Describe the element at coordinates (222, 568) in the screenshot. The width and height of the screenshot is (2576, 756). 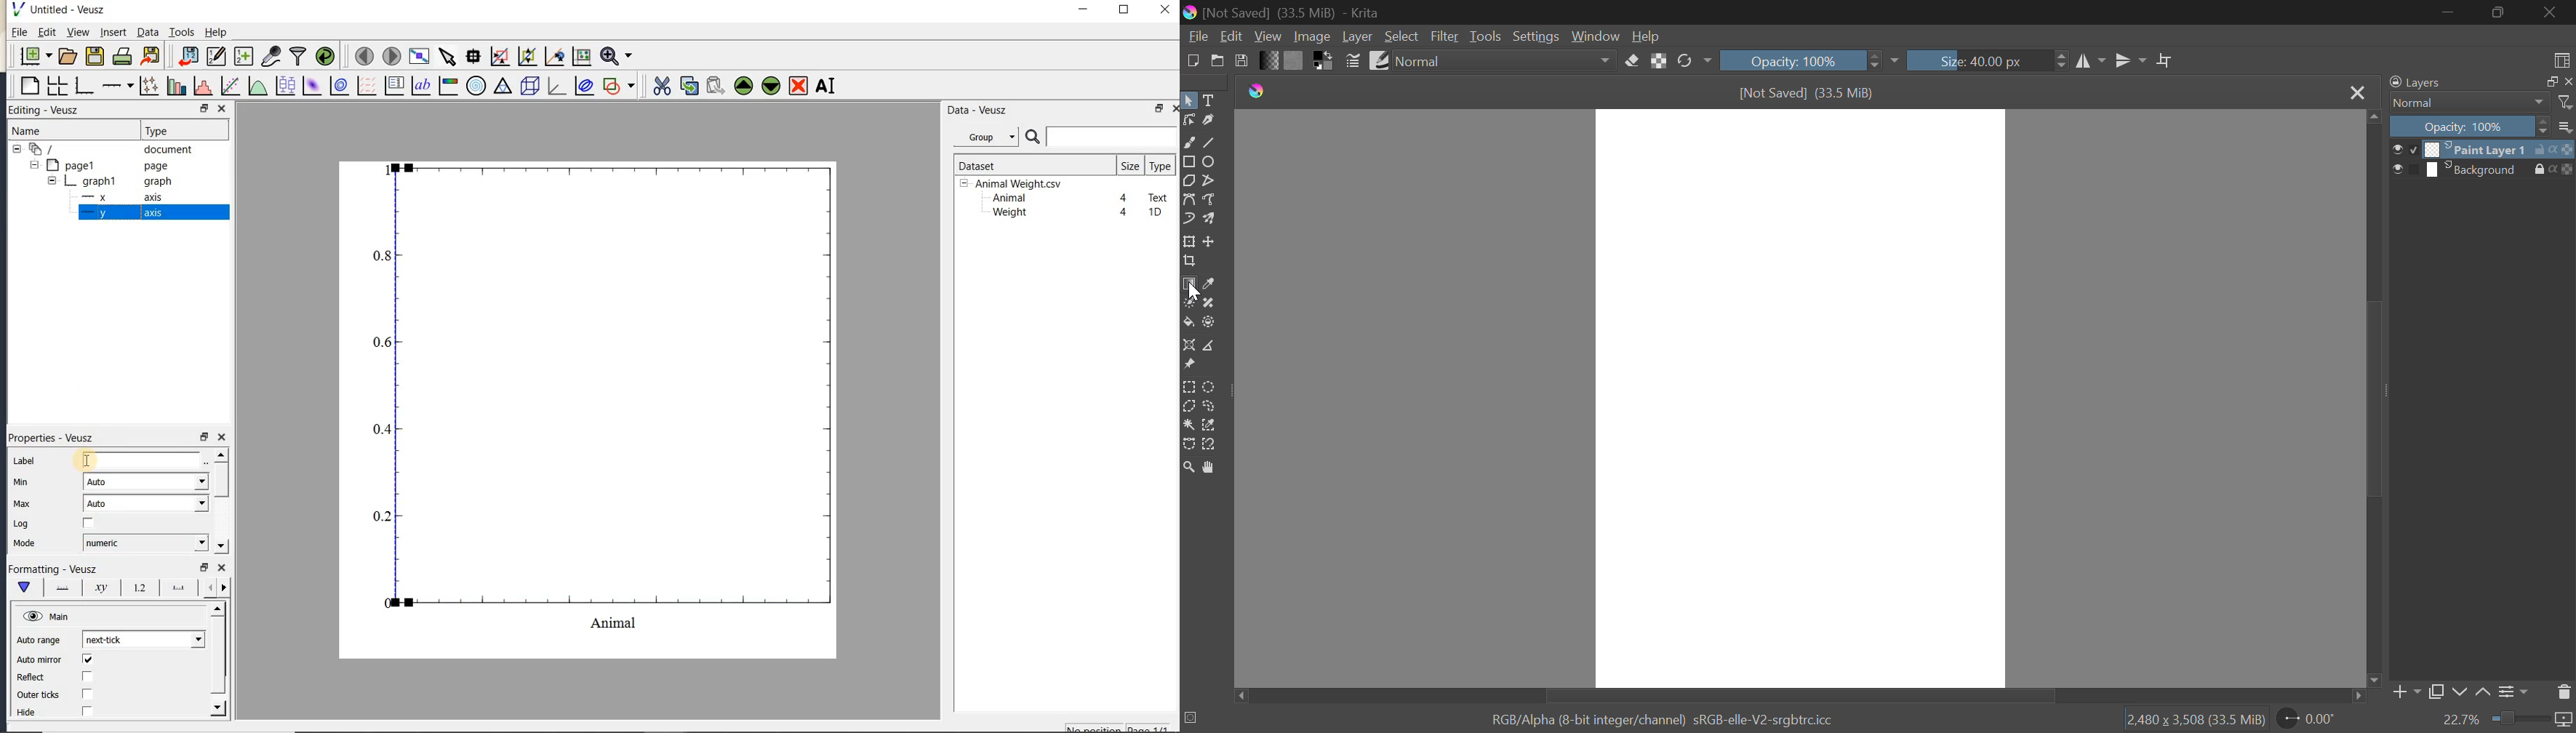
I see `close` at that location.